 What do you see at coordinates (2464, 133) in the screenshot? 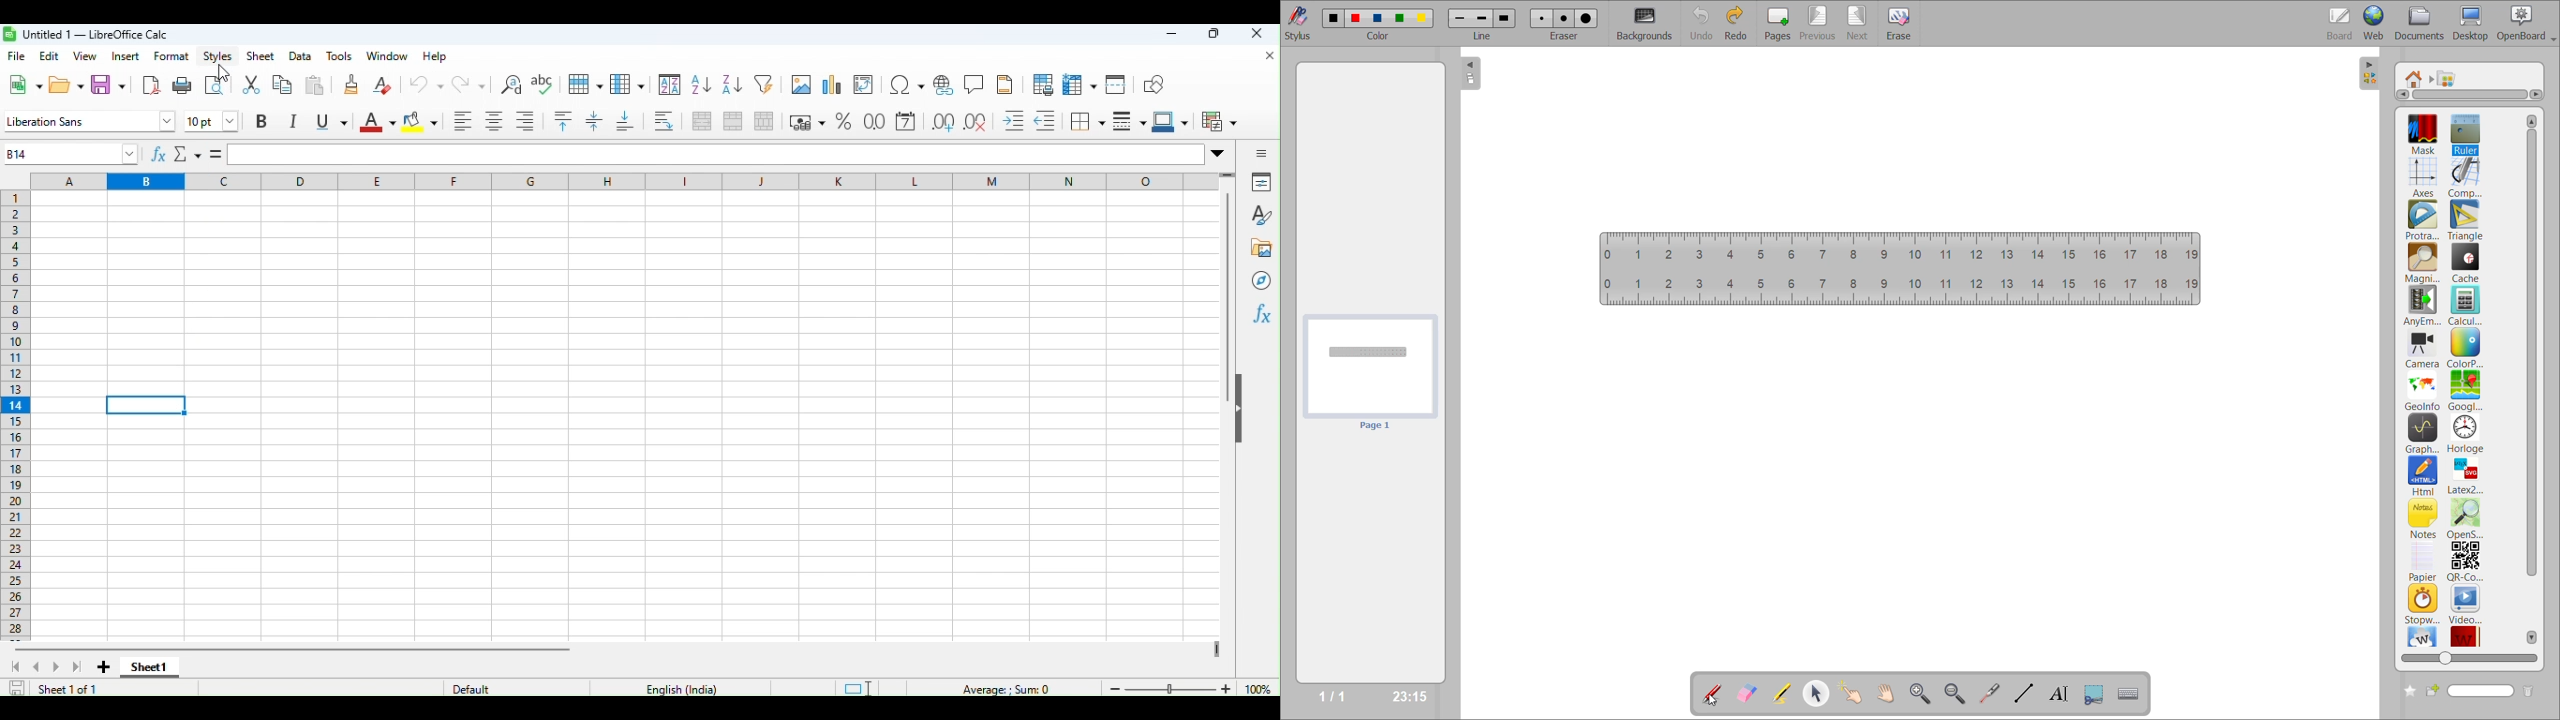
I see `ruler` at bounding box center [2464, 133].